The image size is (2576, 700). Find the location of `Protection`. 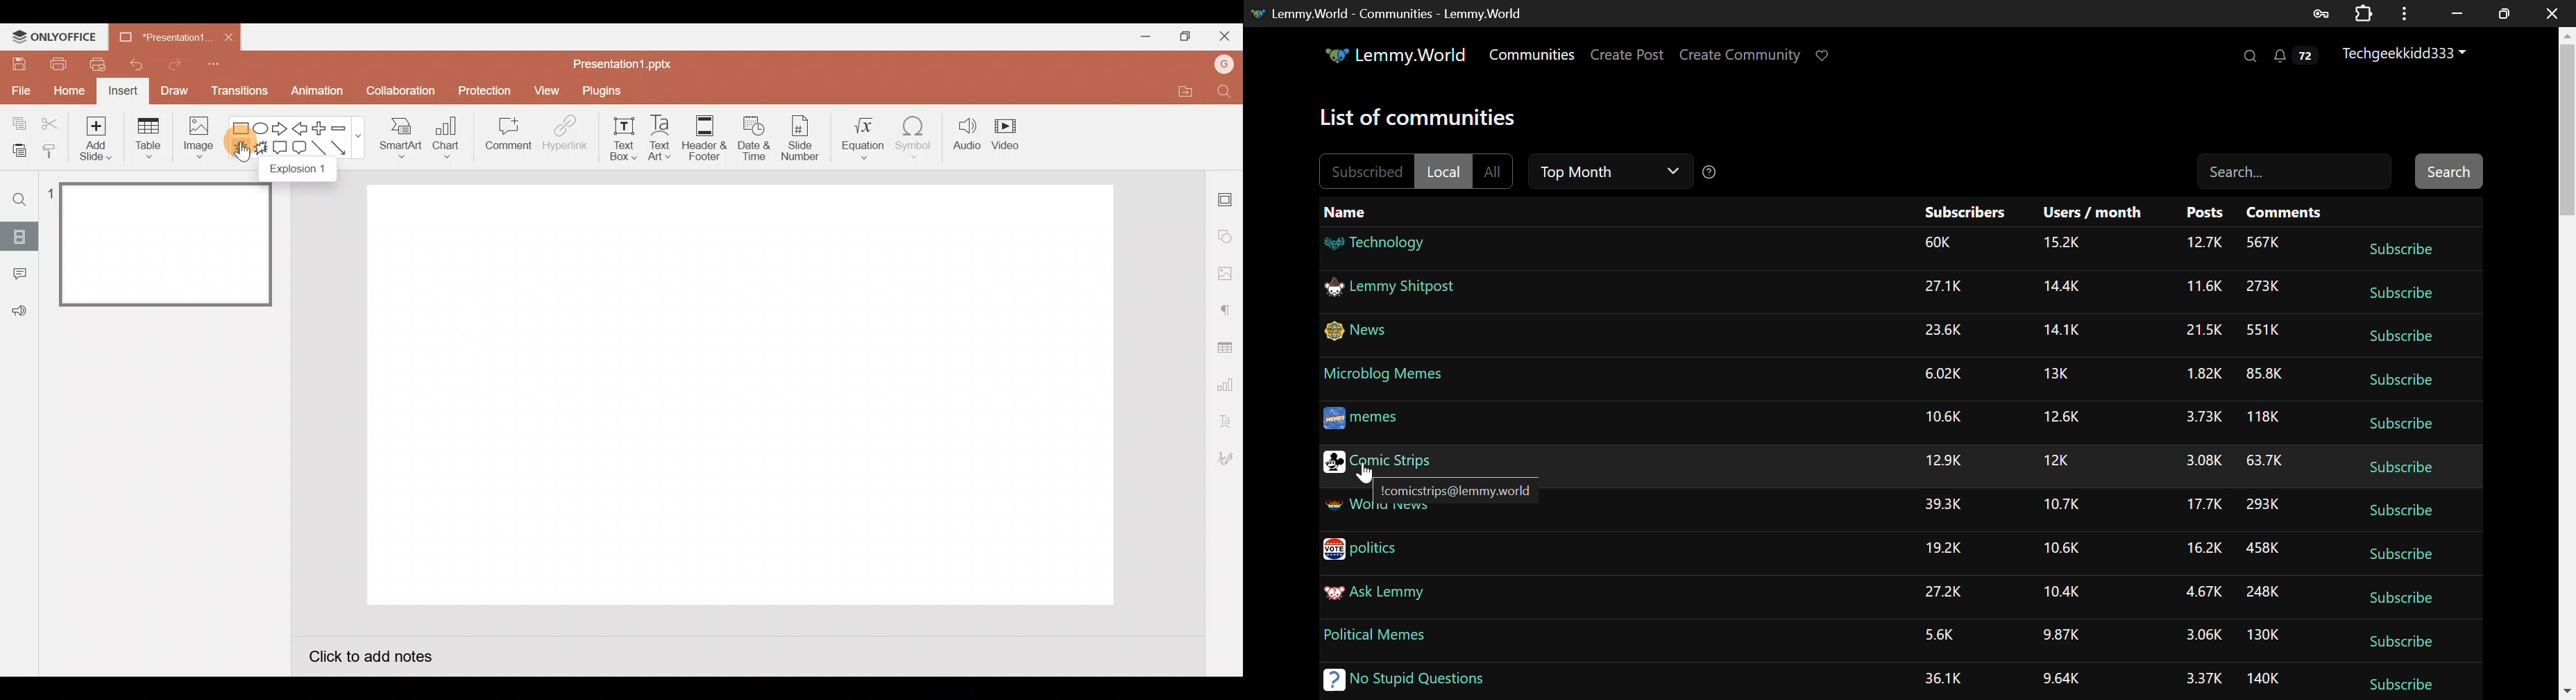

Protection is located at coordinates (484, 86).